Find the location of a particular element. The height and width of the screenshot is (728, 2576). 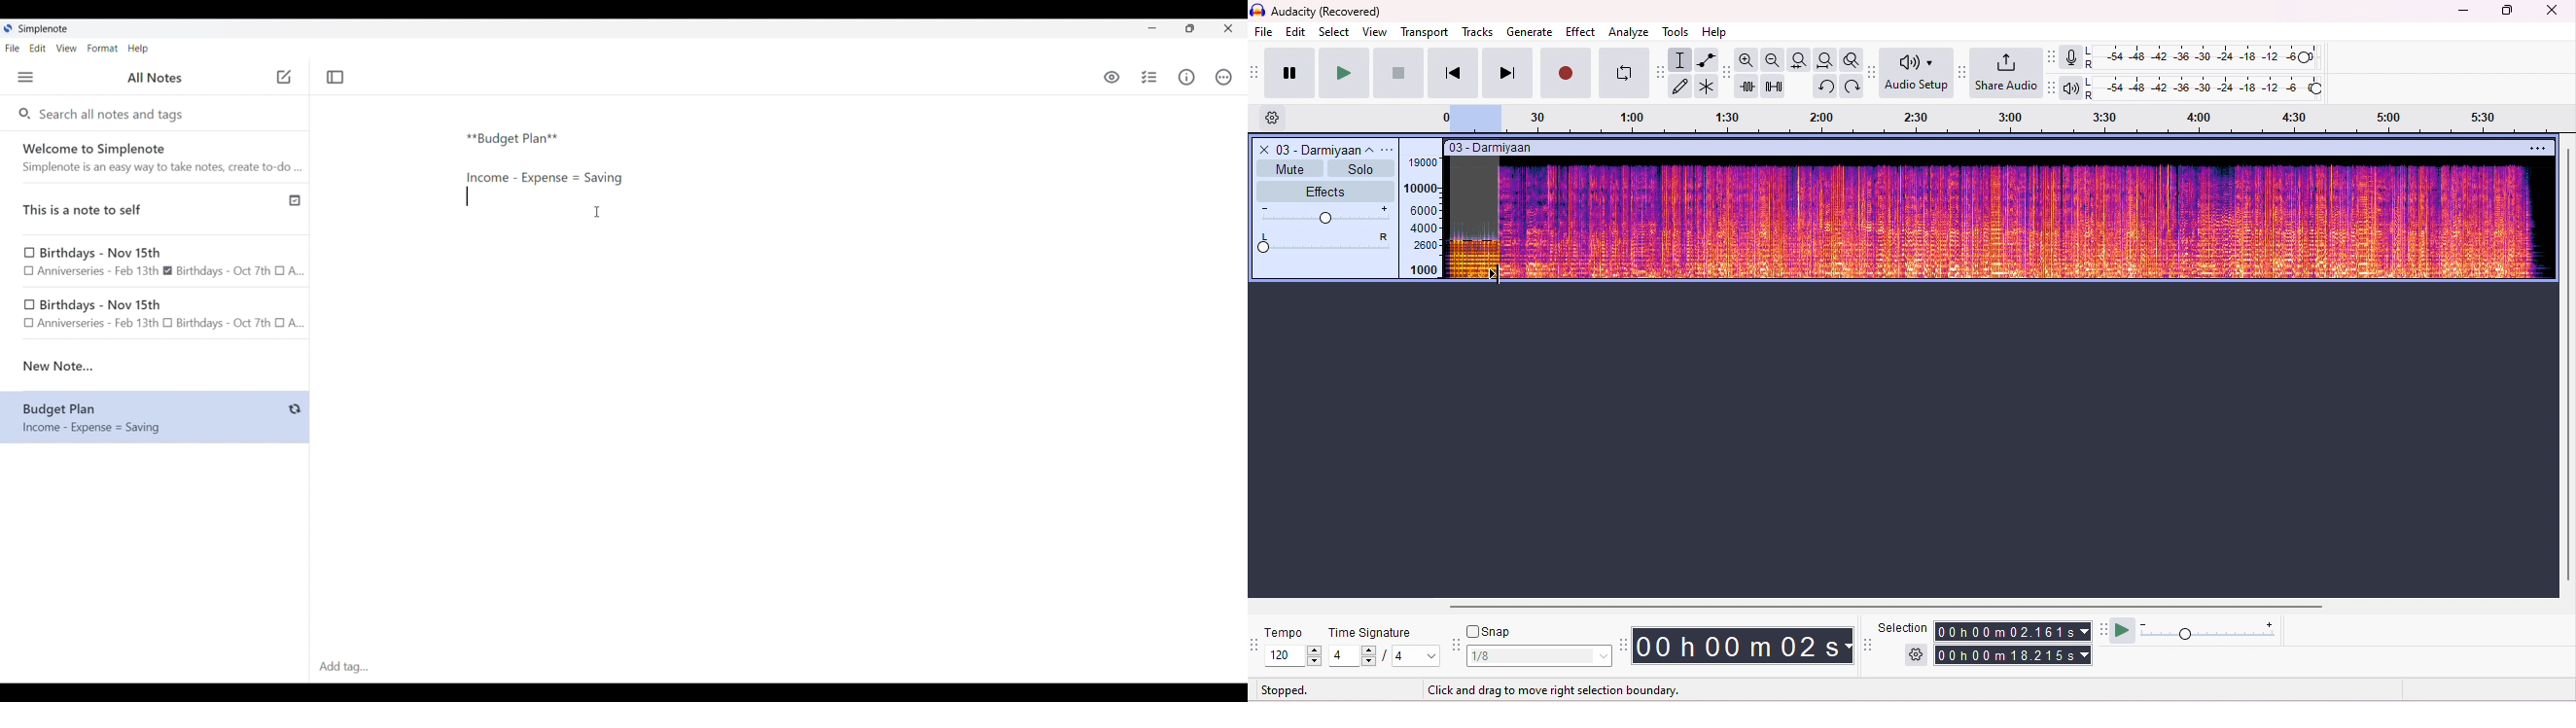

Text line moved down is located at coordinates (467, 196).